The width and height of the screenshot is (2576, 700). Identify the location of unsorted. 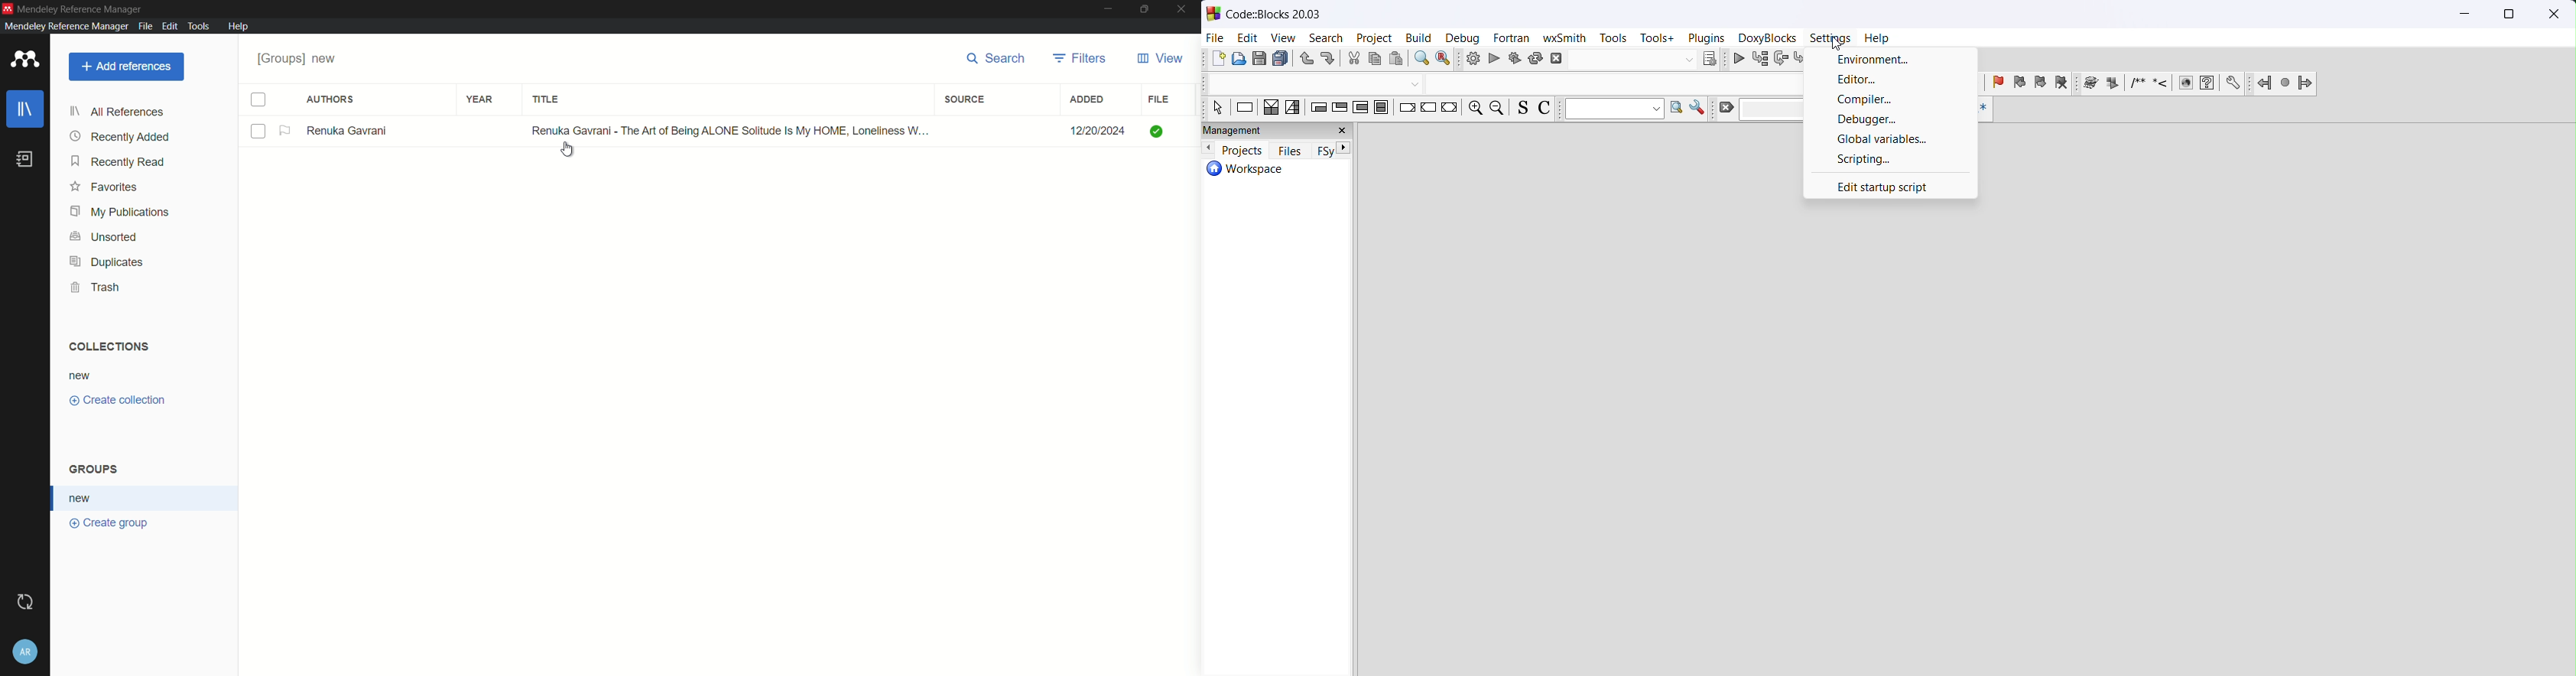
(106, 237).